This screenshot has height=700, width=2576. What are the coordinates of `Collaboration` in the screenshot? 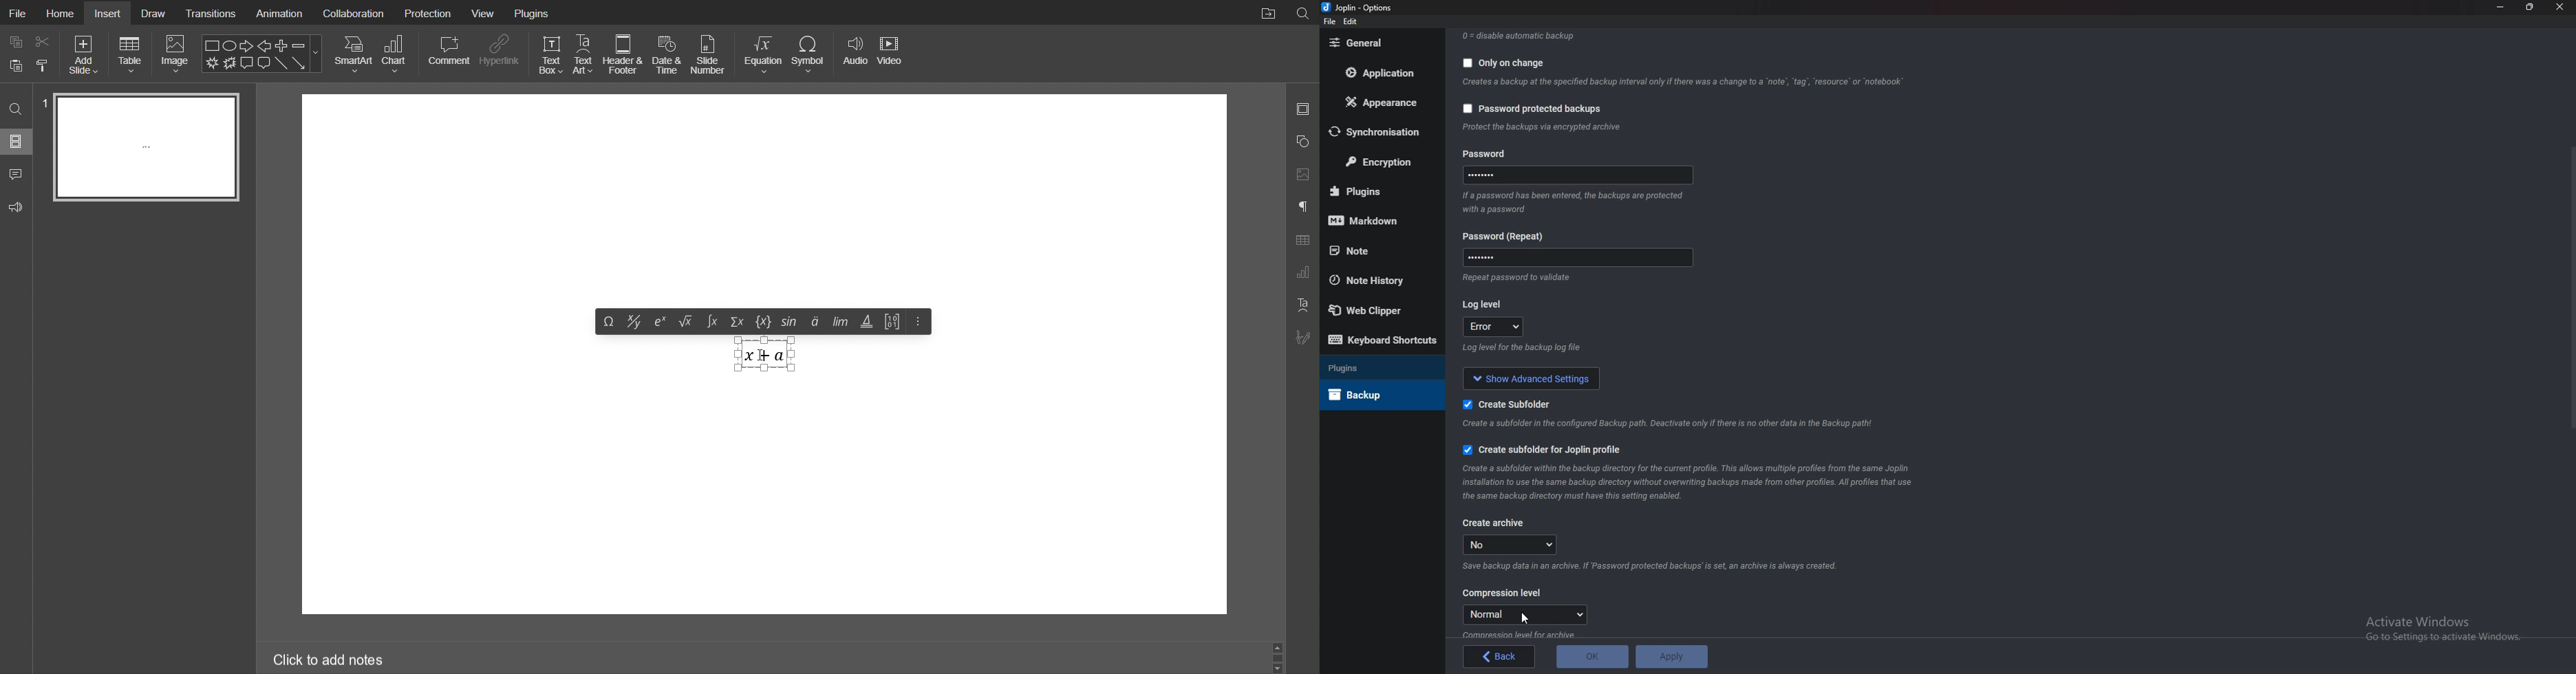 It's located at (352, 12).